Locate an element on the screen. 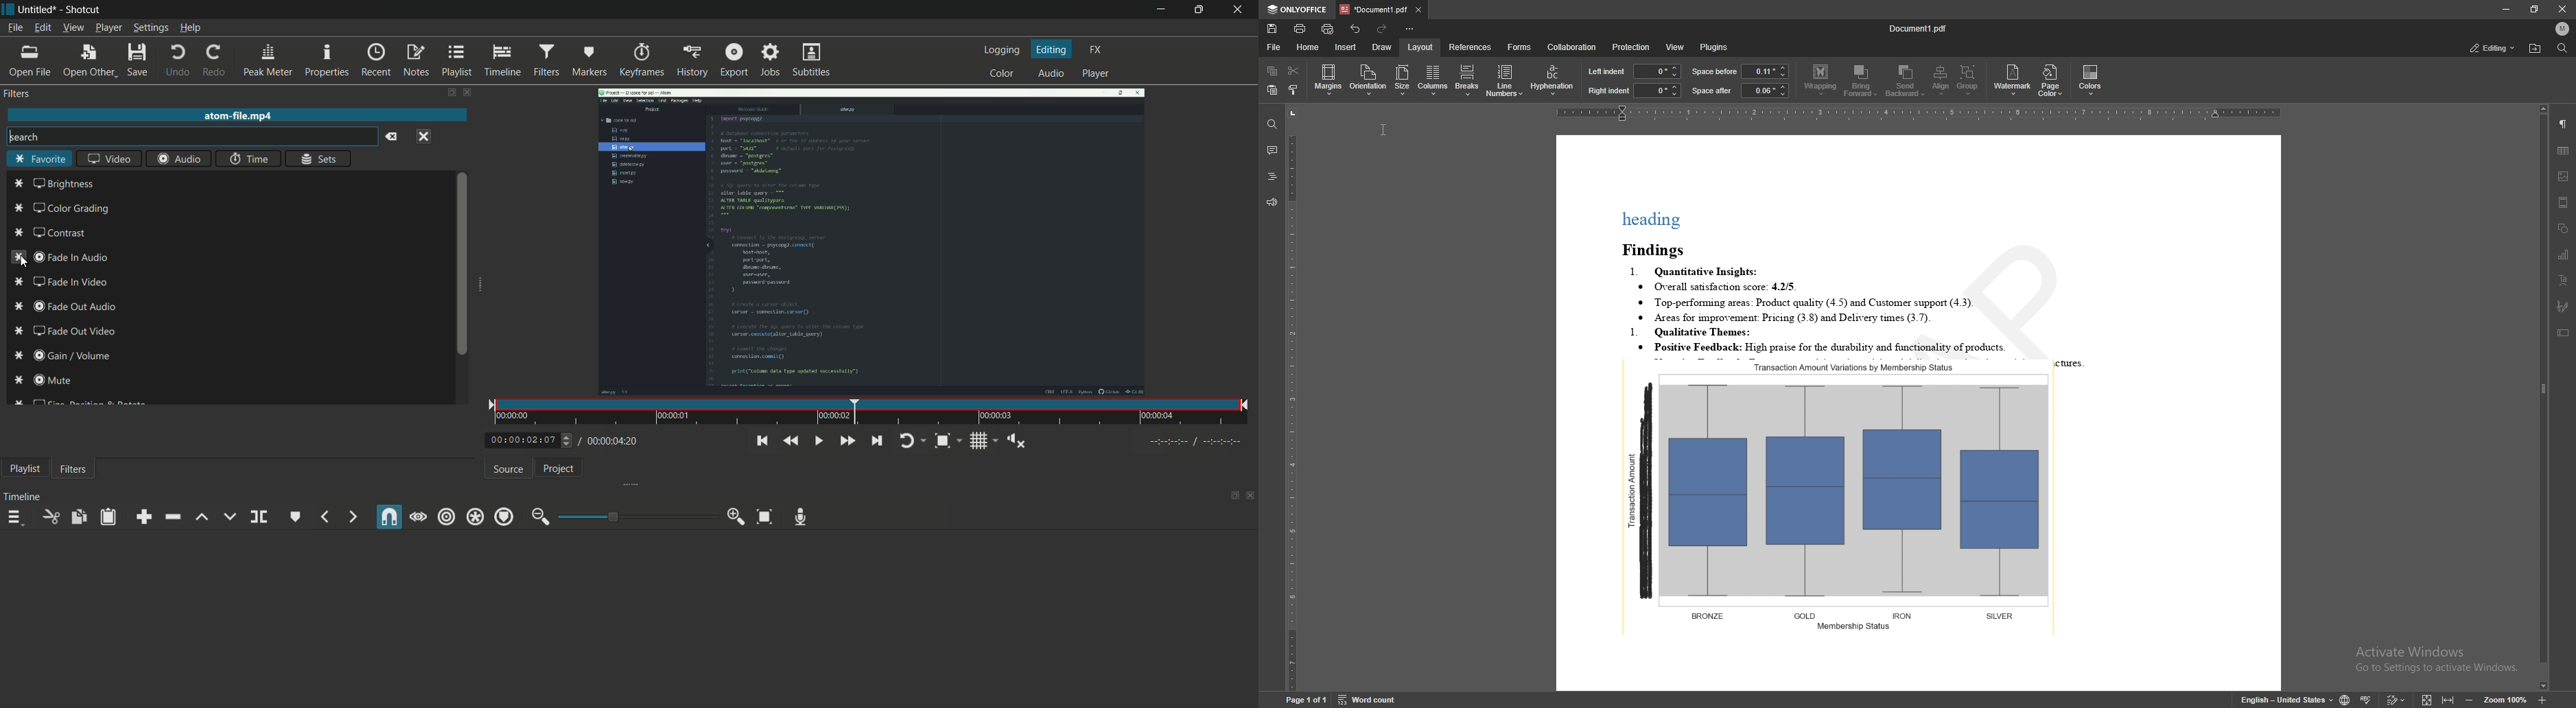  keyframes is located at coordinates (643, 61).